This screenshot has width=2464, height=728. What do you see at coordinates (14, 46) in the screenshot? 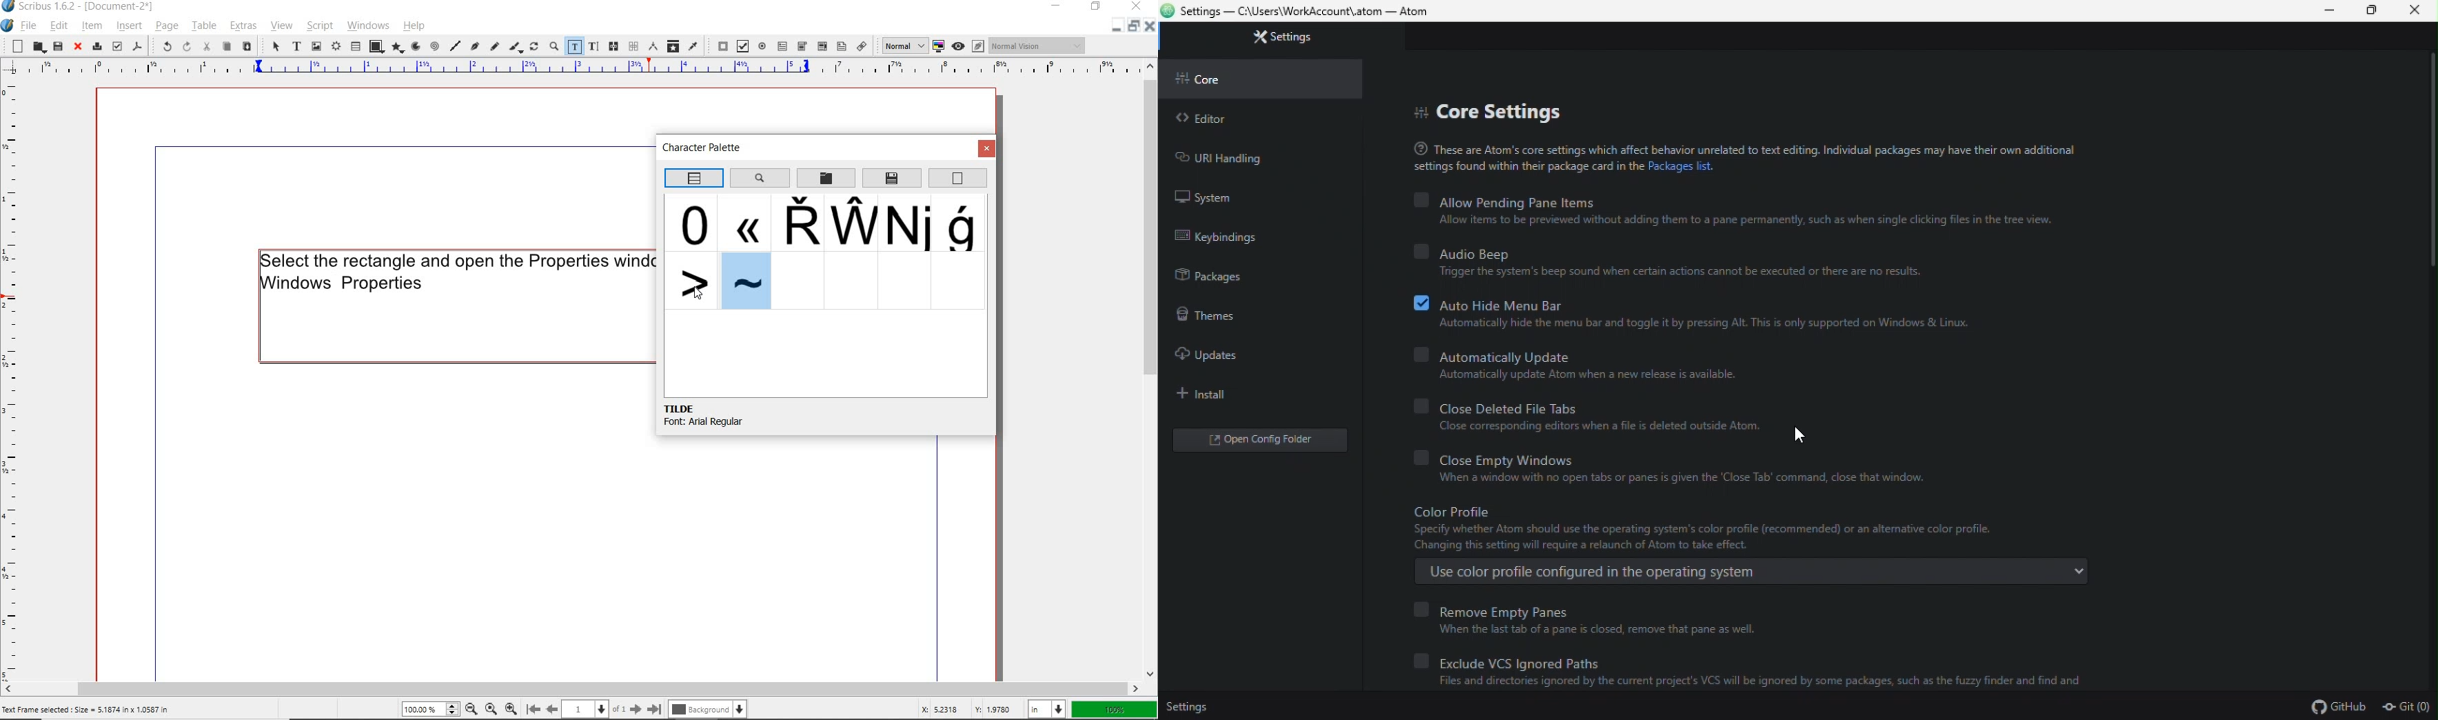
I see `new` at bounding box center [14, 46].